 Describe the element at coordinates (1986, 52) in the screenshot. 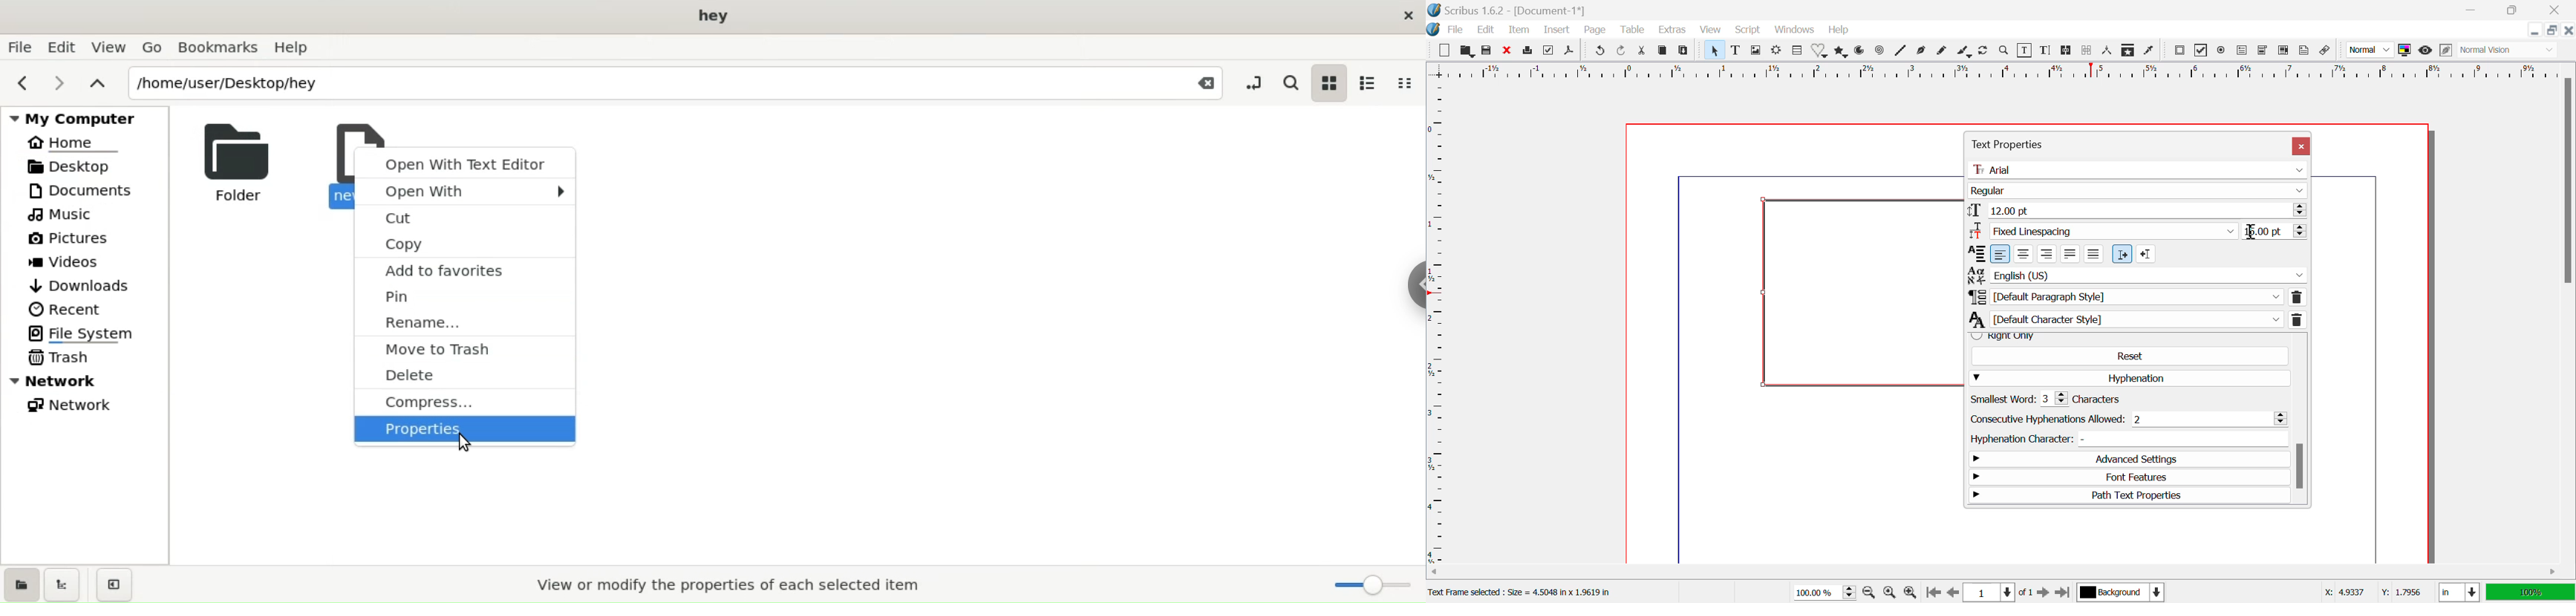

I see `Refresh` at that location.